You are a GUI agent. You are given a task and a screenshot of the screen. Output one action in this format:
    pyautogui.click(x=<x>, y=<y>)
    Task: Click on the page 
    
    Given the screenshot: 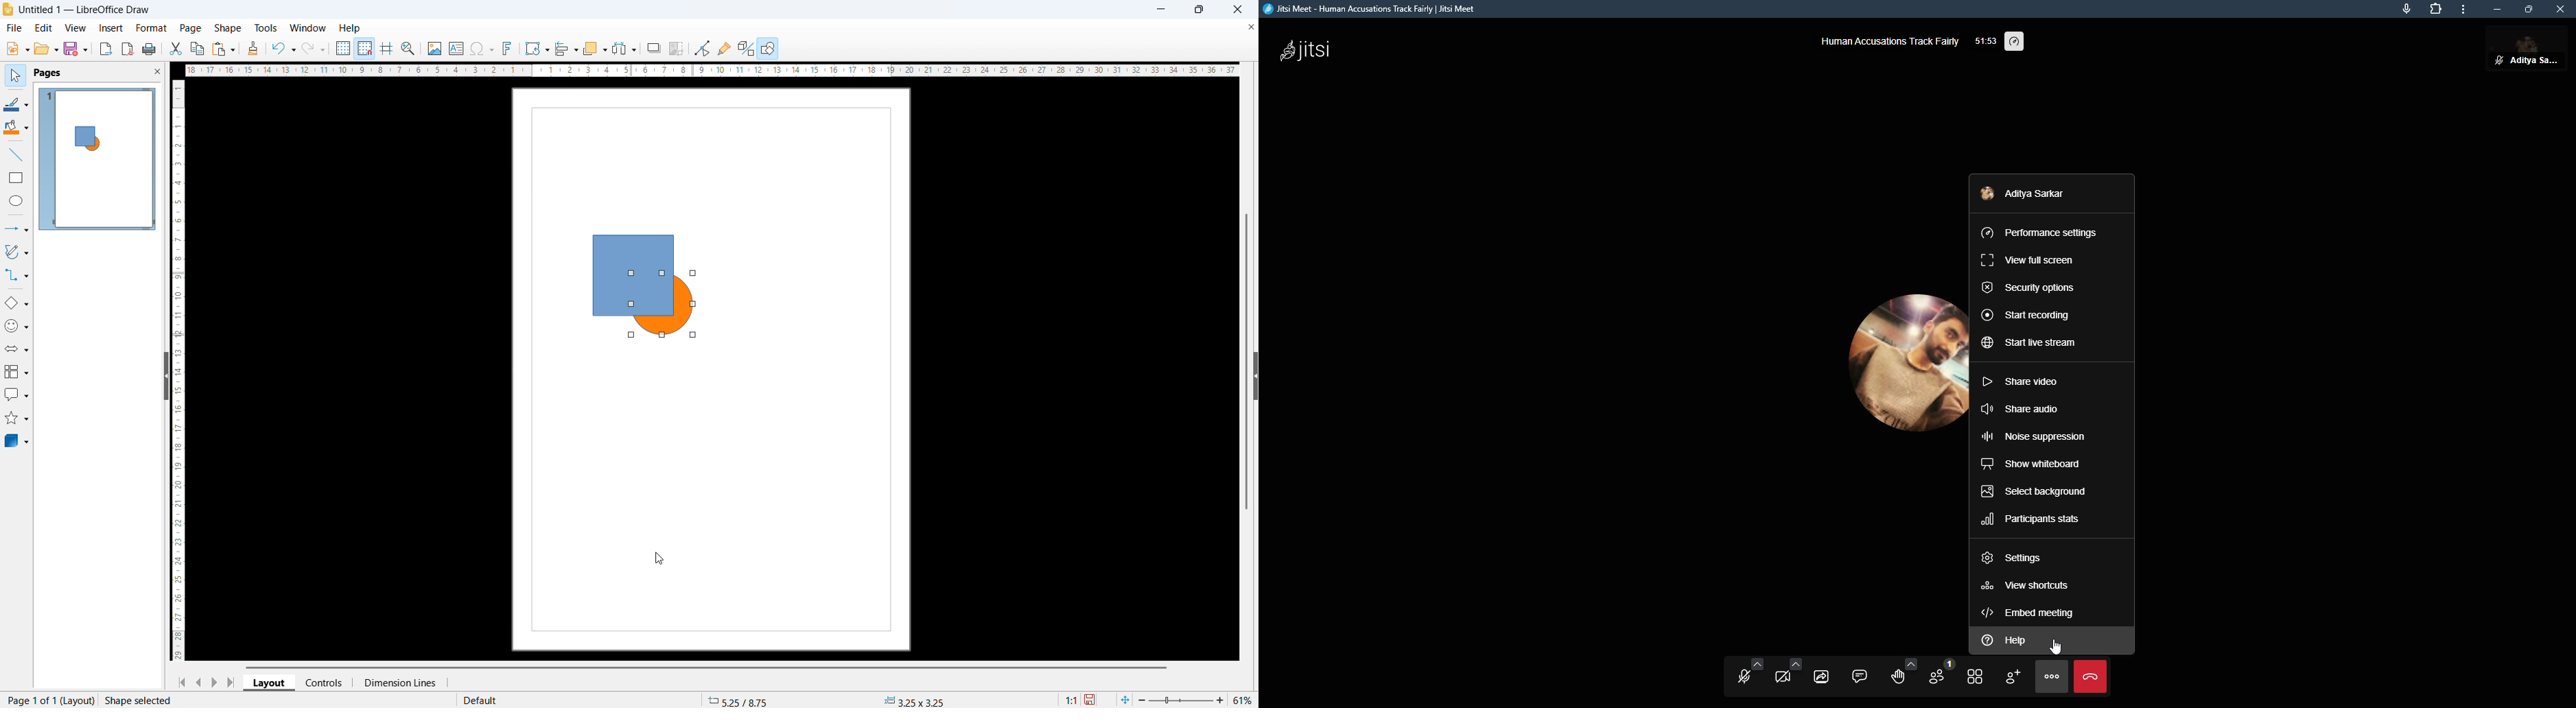 What is the action you would take?
    pyautogui.click(x=714, y=504)
    